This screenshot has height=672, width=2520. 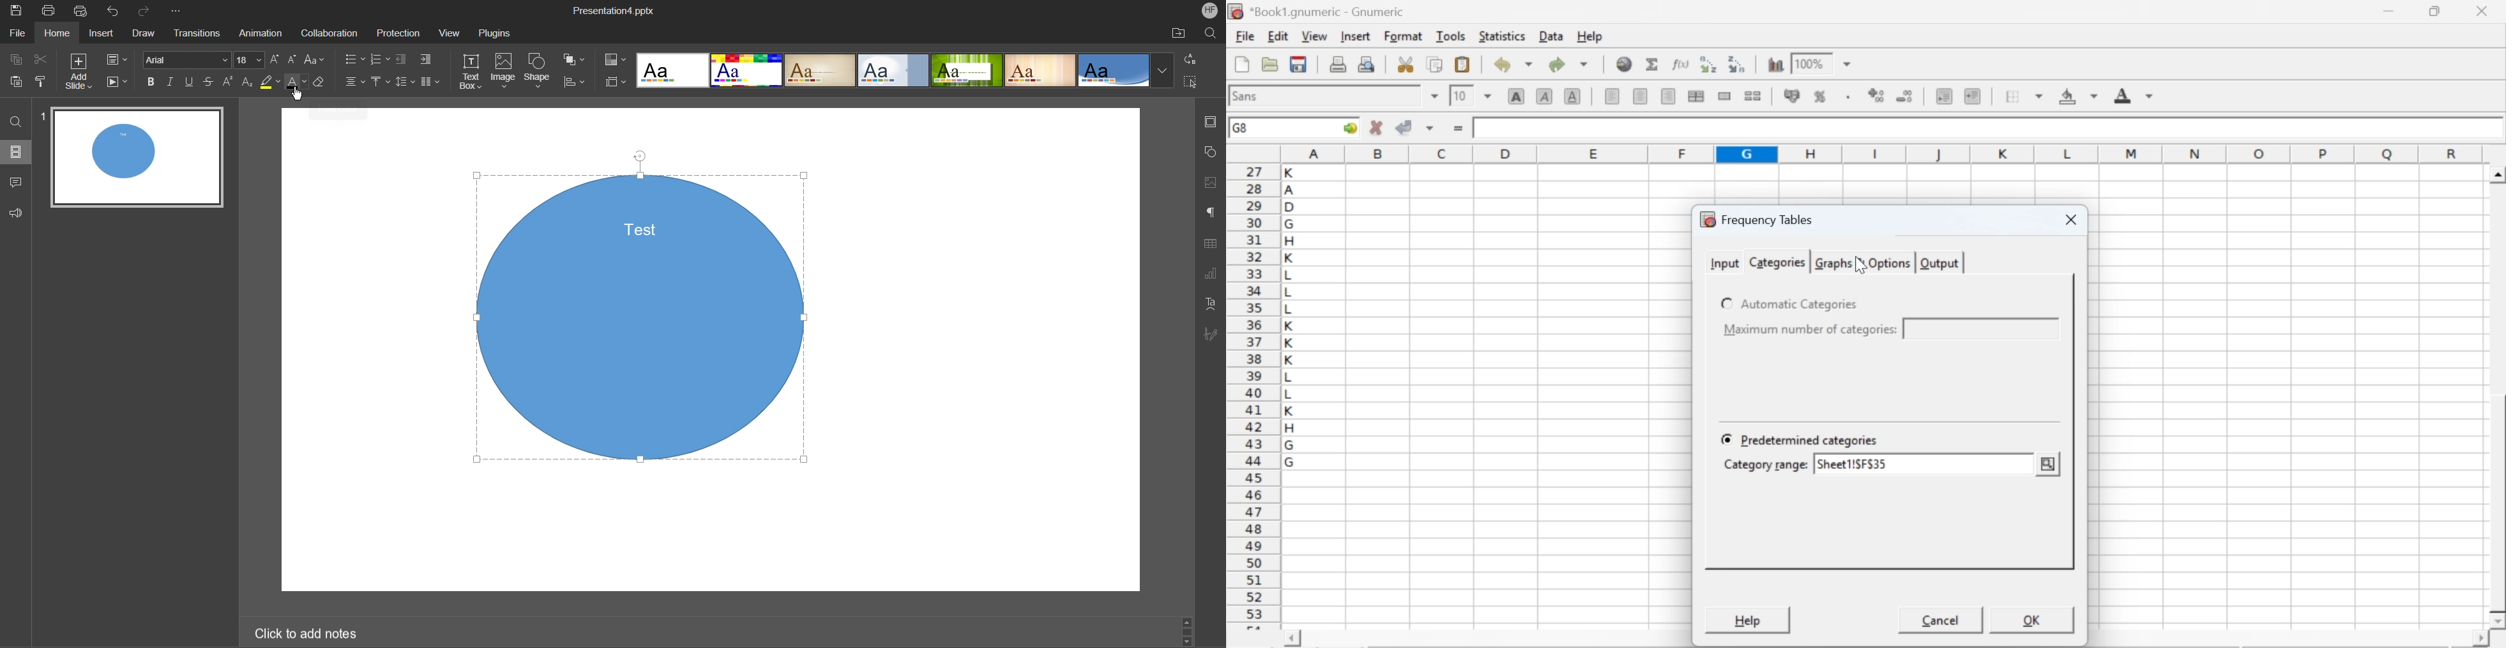 I want to click on Redo, so click(x=148, y=11).